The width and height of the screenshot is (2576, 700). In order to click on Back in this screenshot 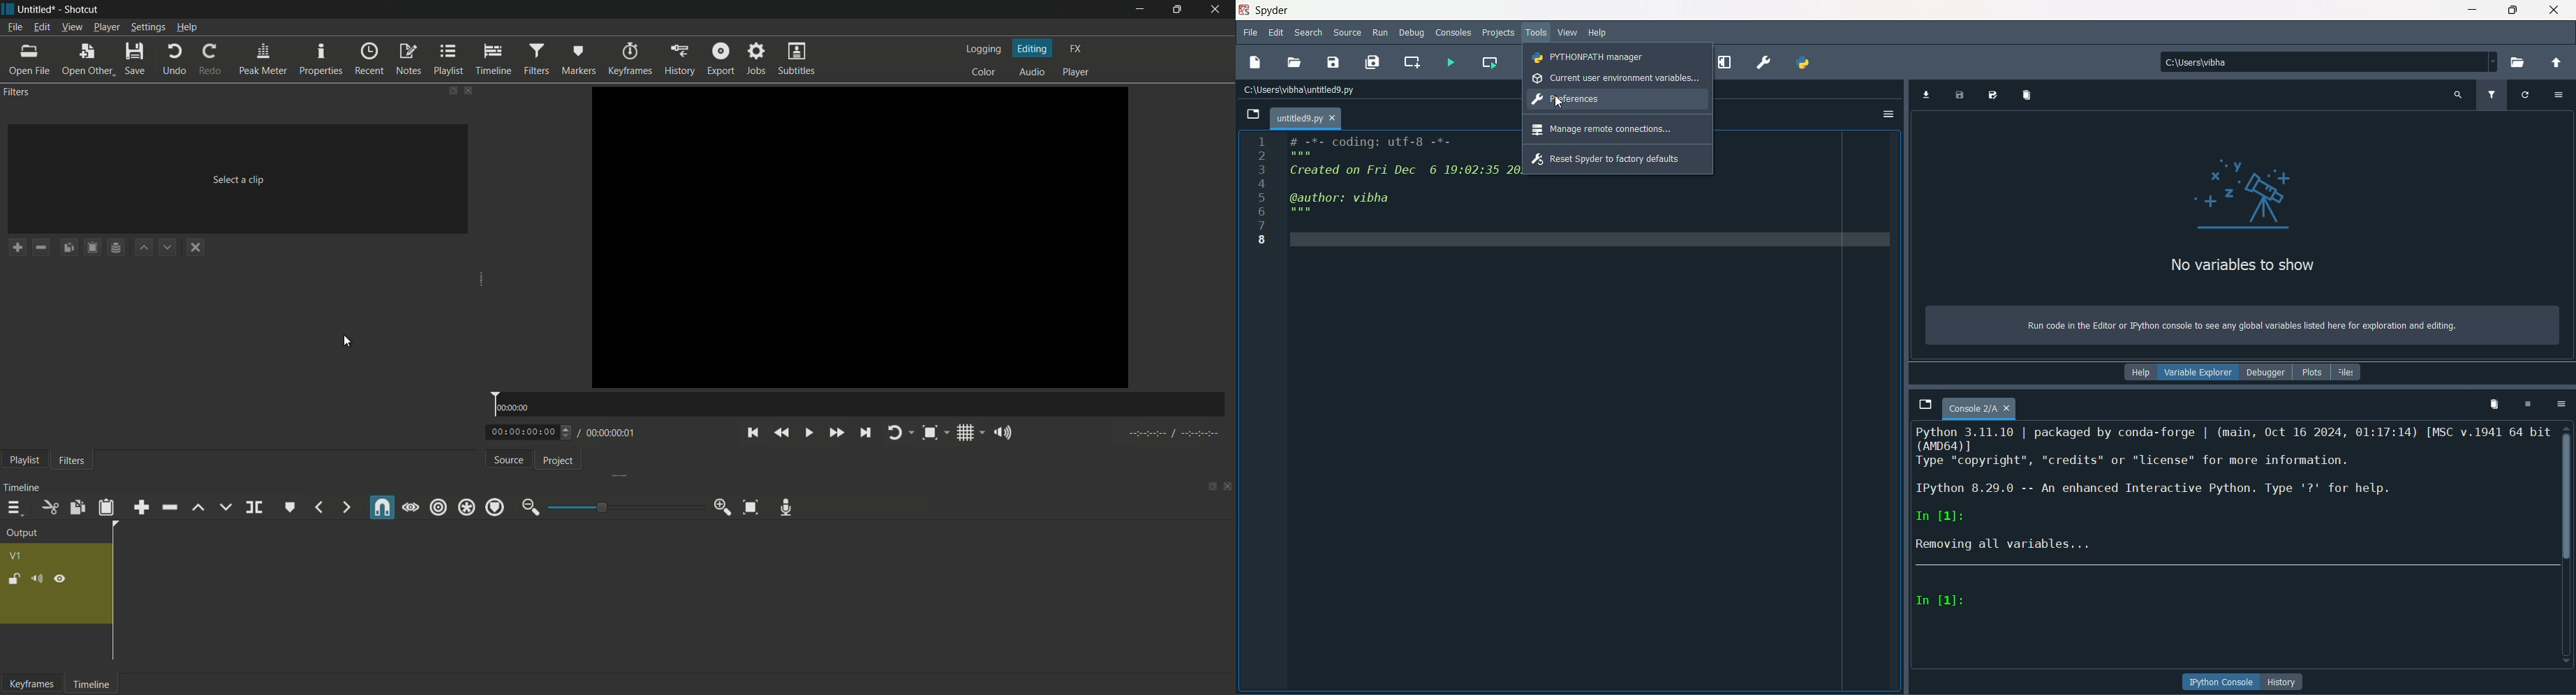, I will do `click(319, 507)`.